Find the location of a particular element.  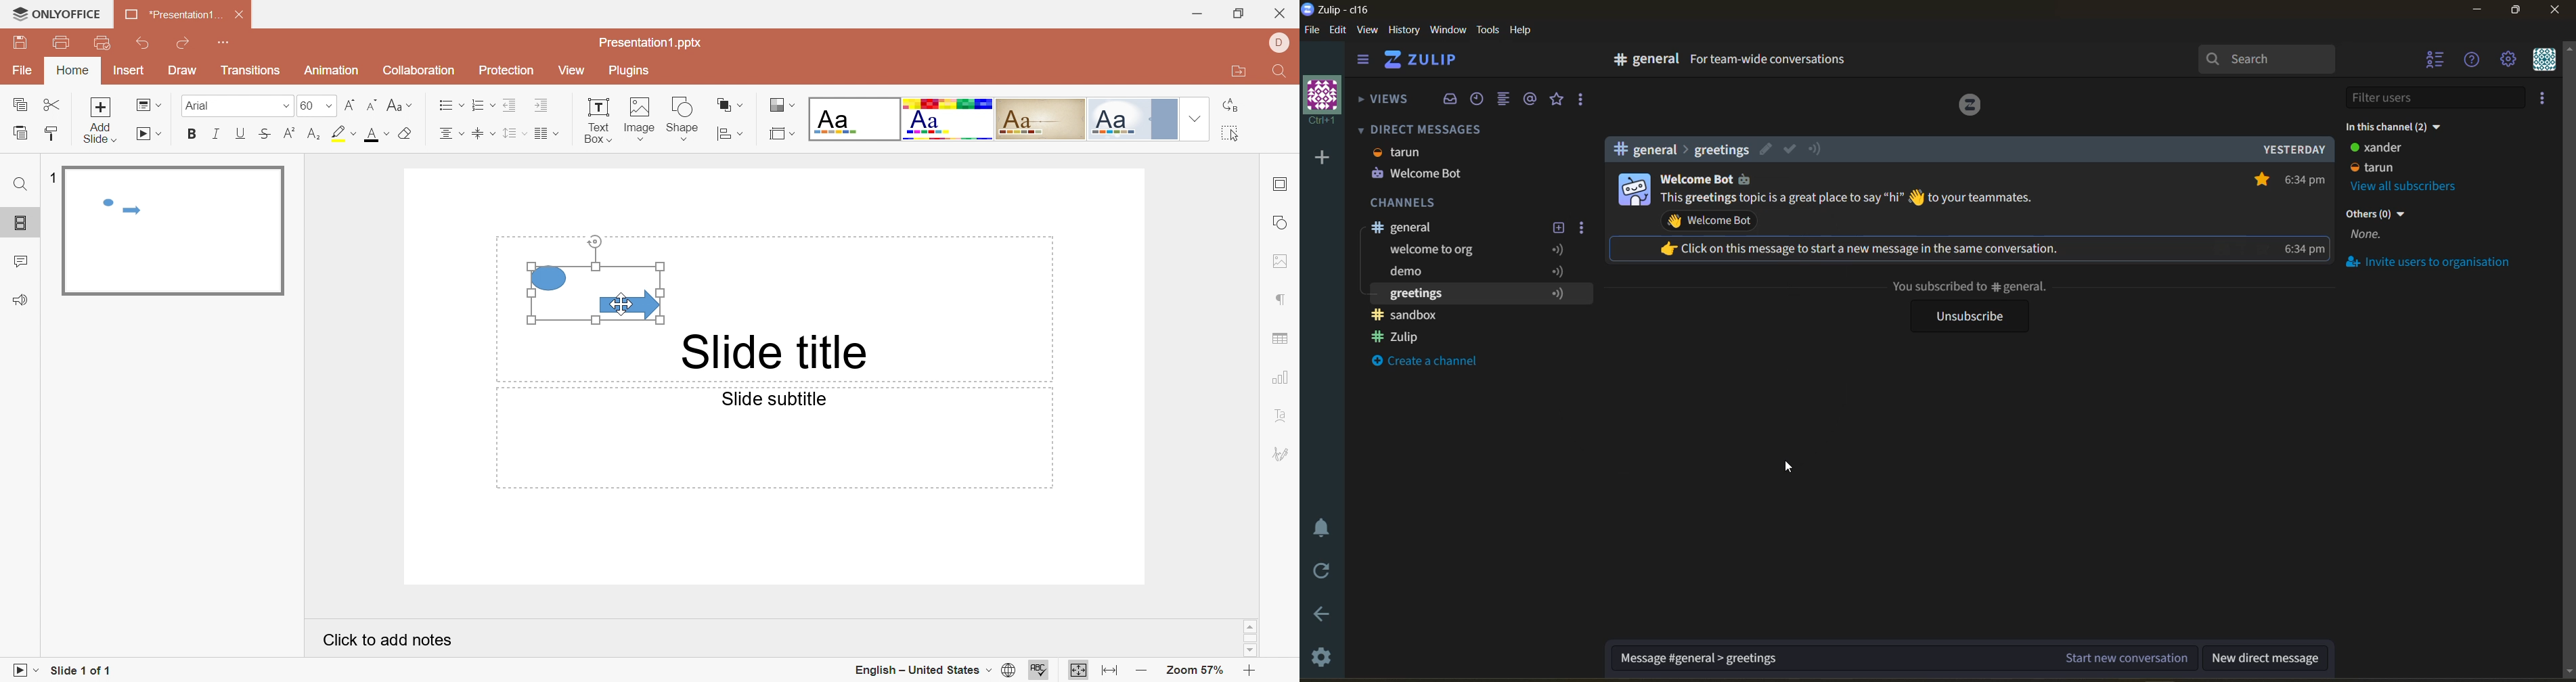

channels is located at coordinates (1414, 202).